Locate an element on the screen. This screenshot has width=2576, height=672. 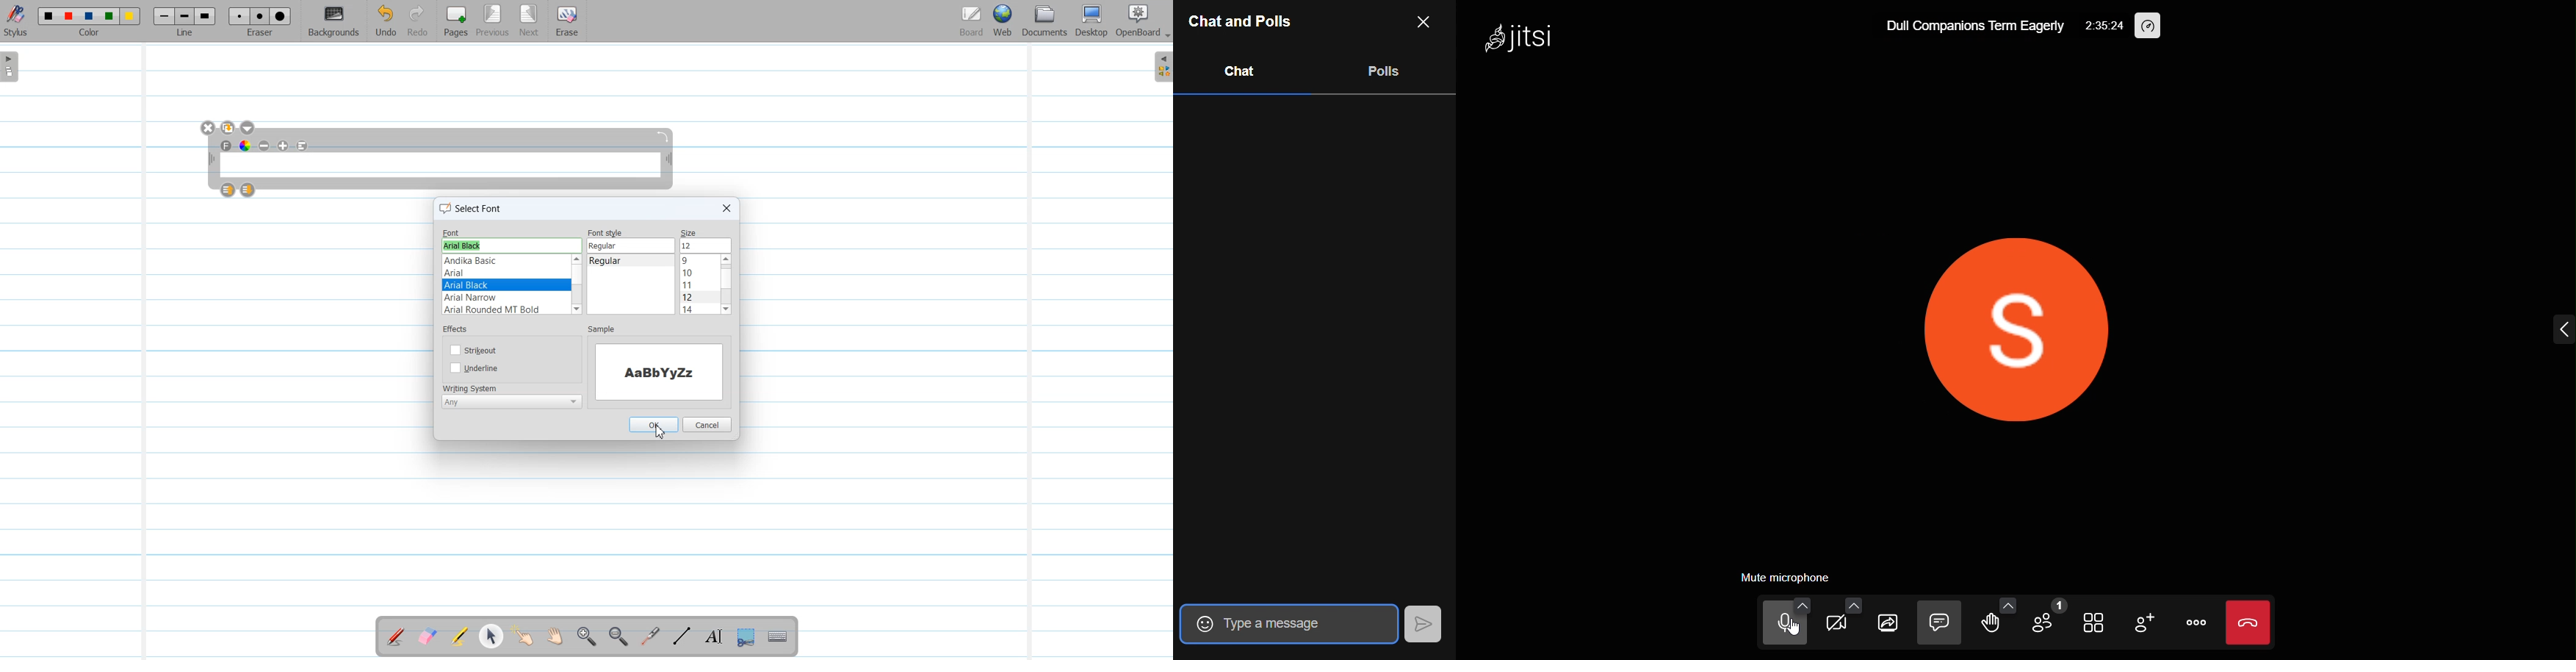
time is located at coordinates (2102, 24).